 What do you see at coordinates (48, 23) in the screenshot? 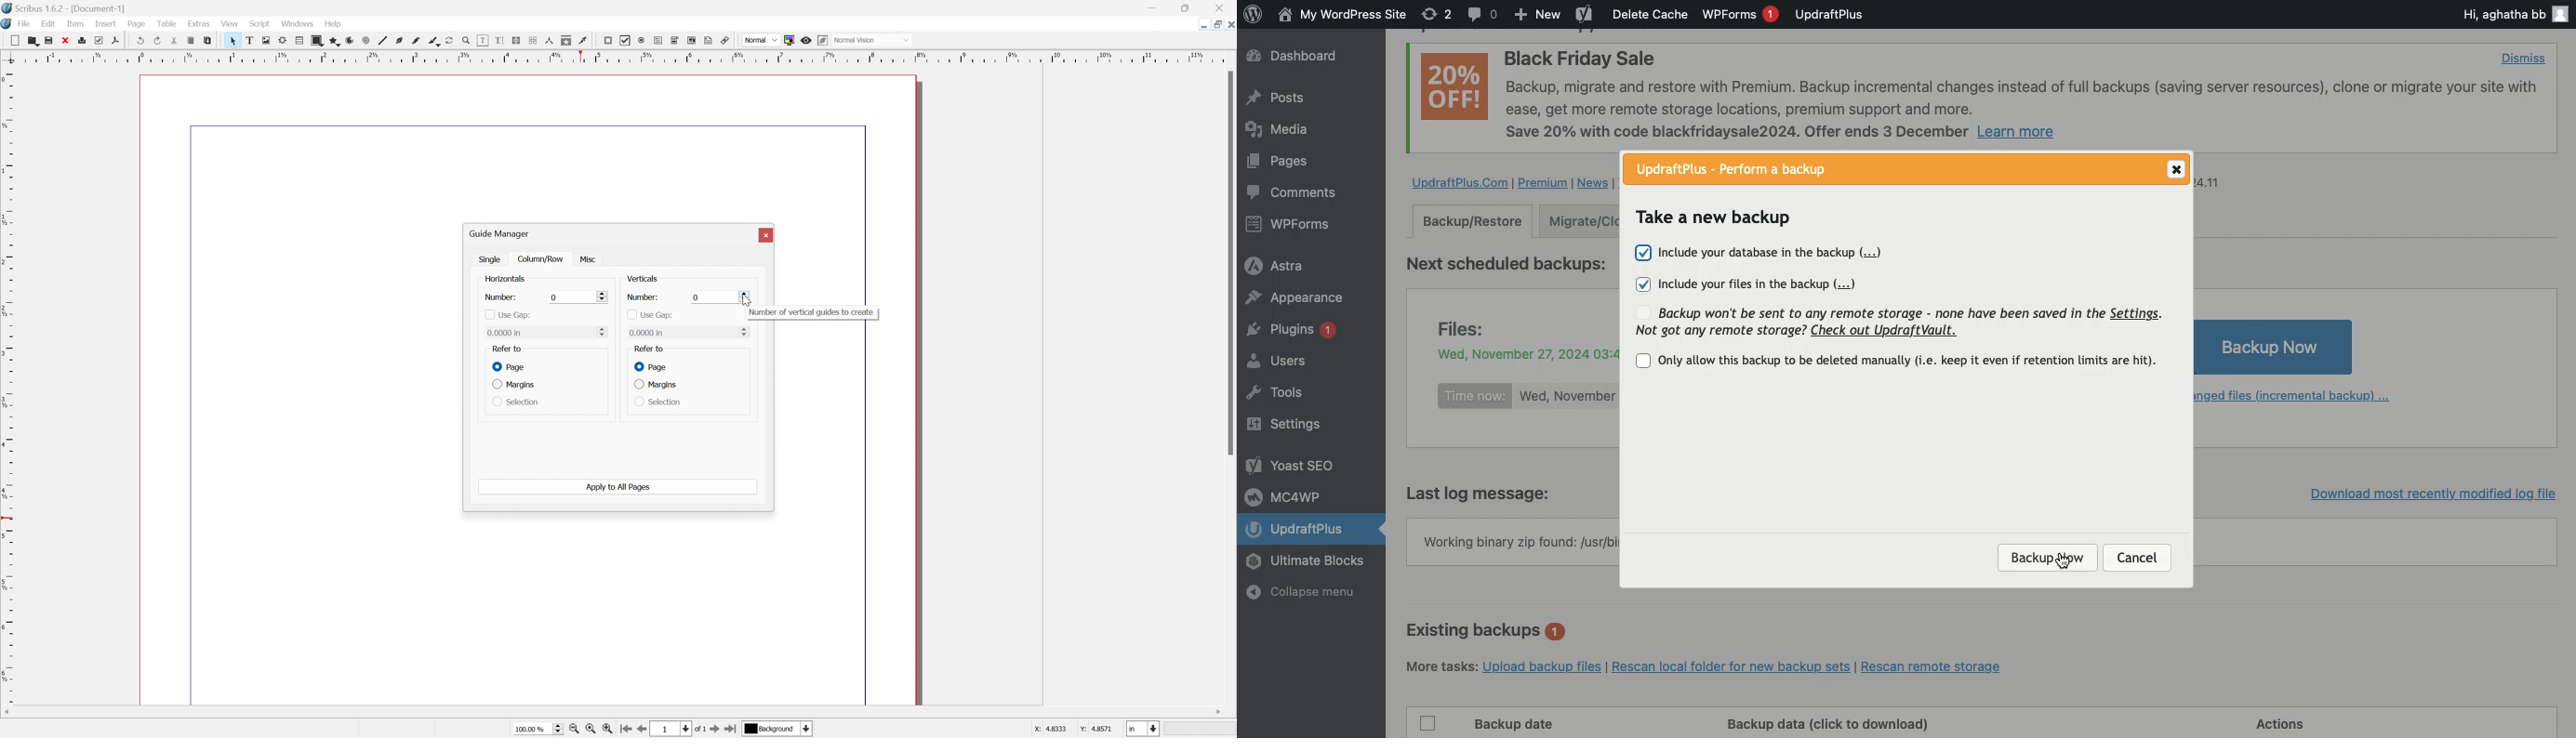
I see `edit` at bounding box center [48, 23].